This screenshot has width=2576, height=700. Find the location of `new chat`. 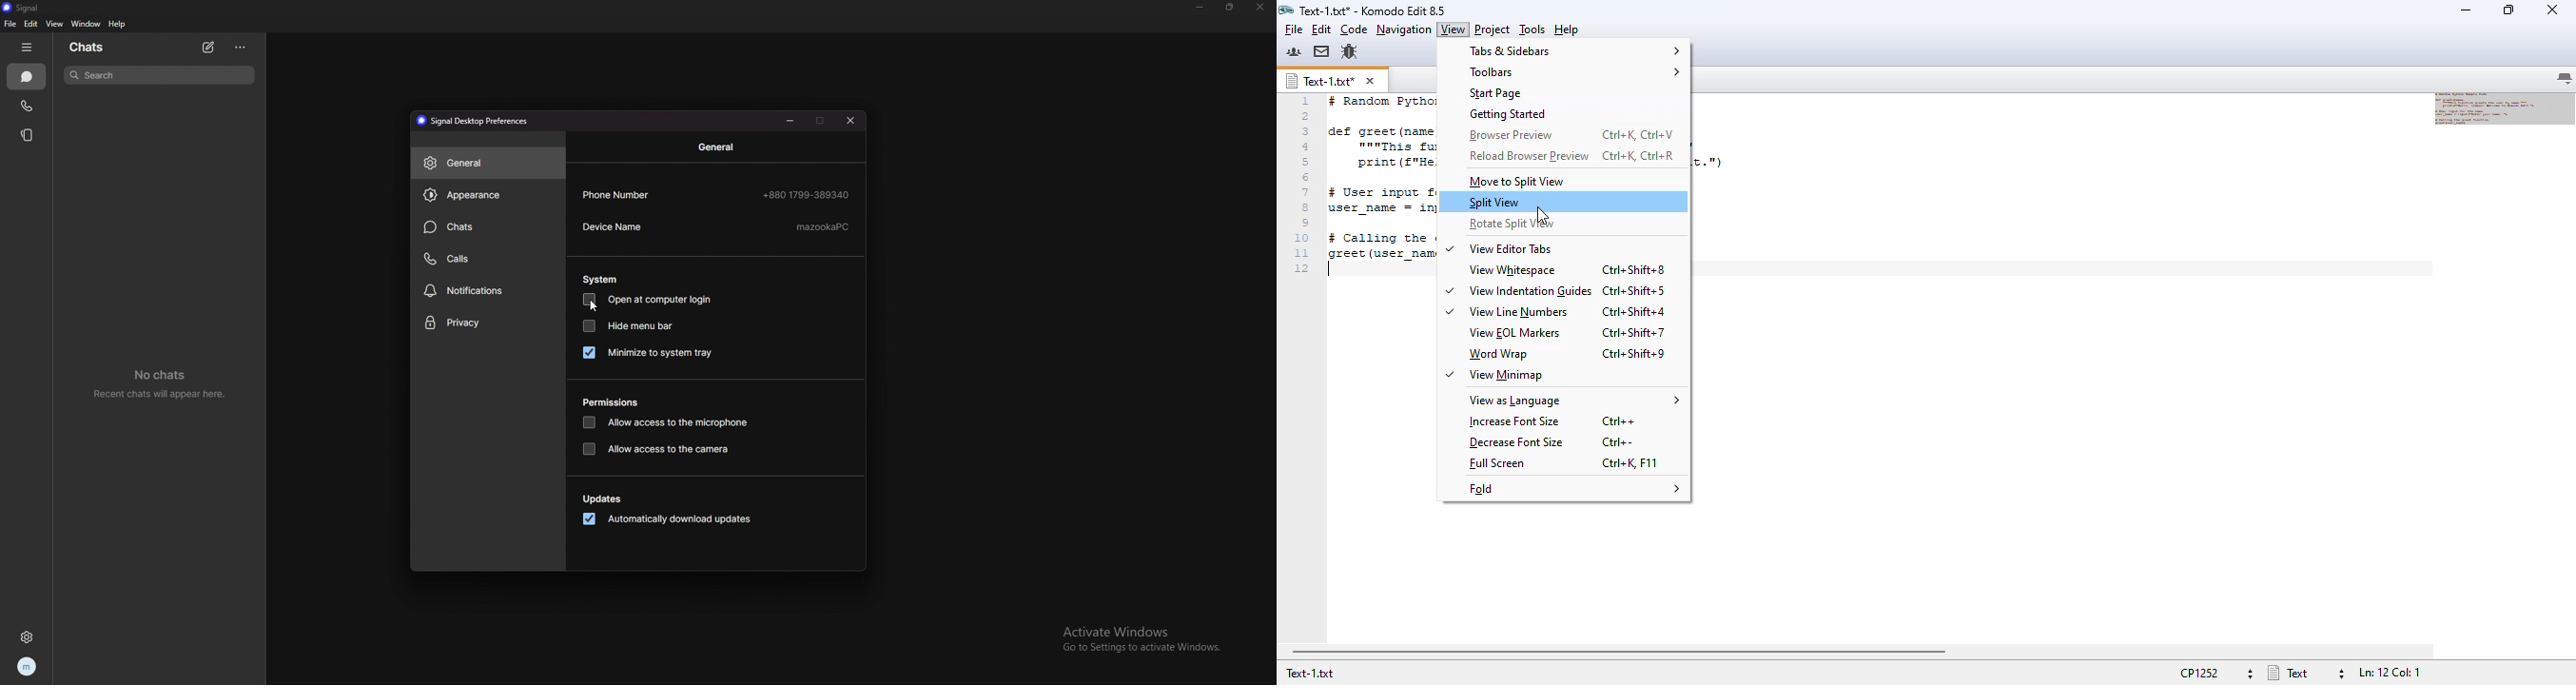

new chat is located at coordinates (208, 47).